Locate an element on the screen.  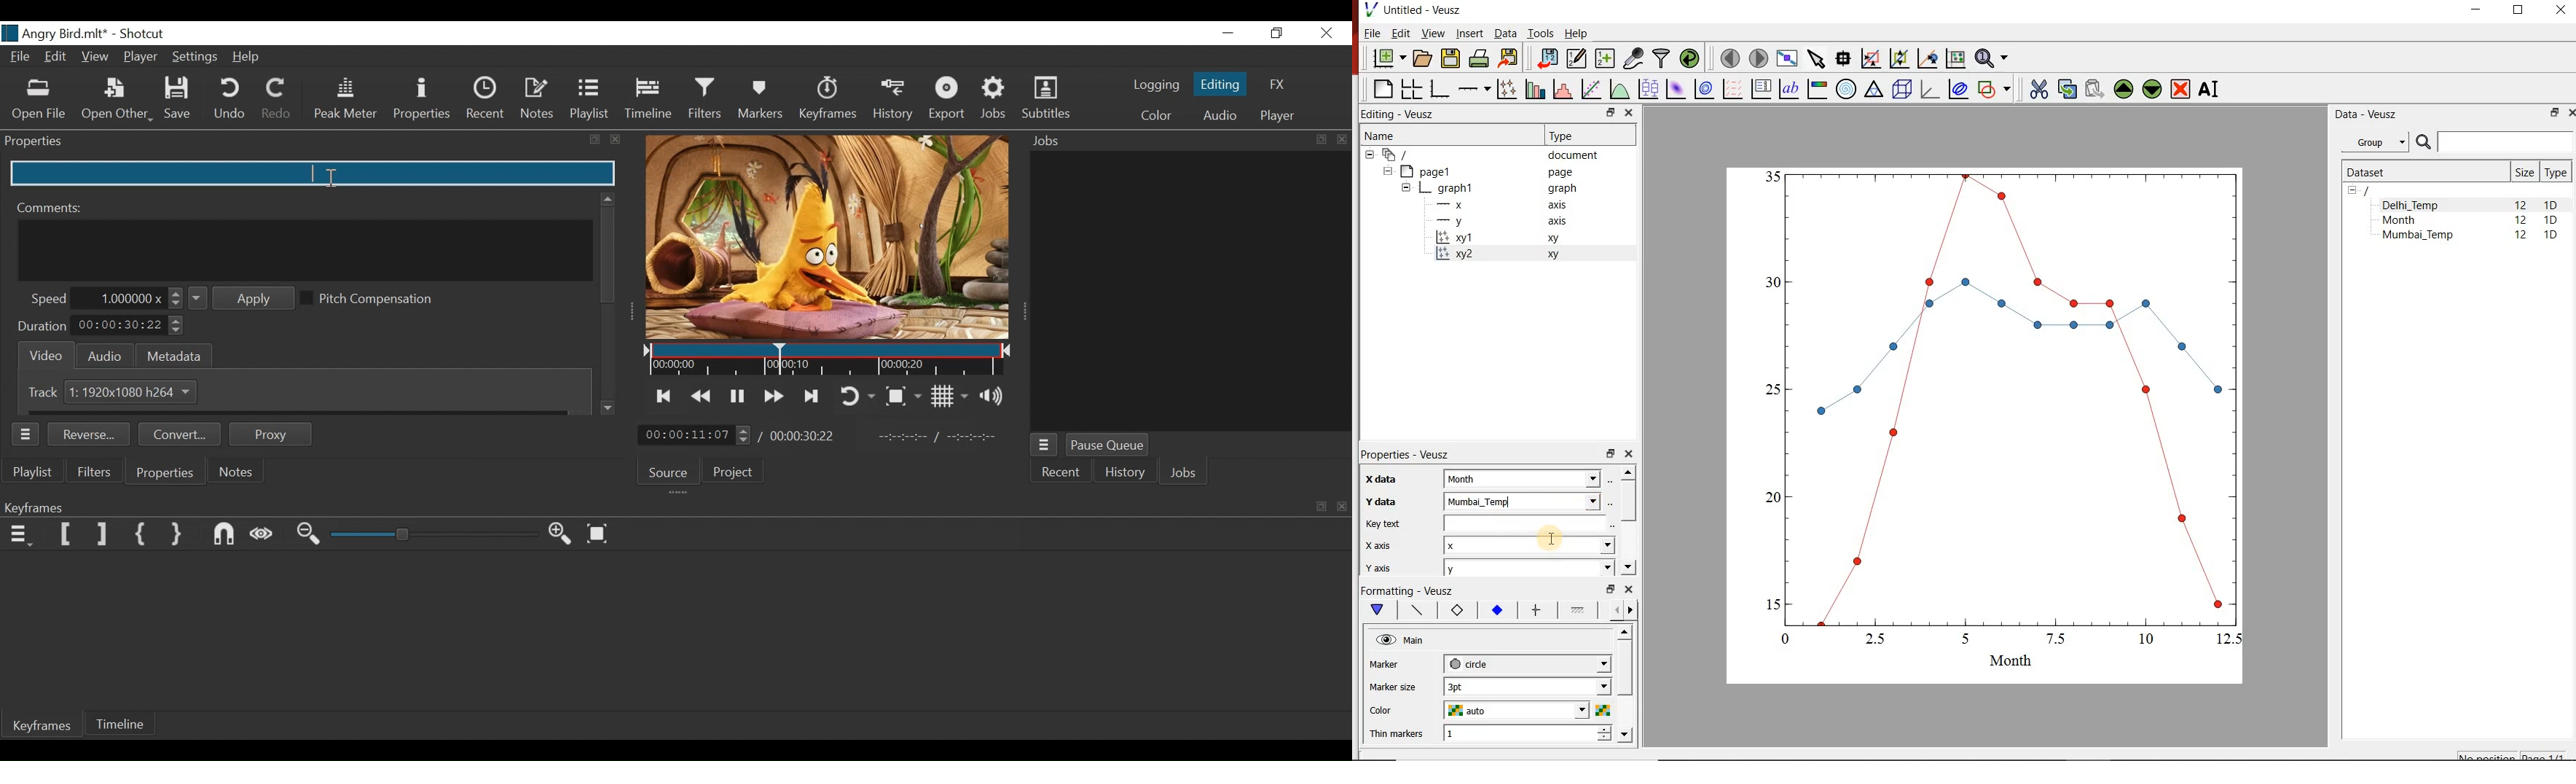
Open File is located at coordinates (39, 99).